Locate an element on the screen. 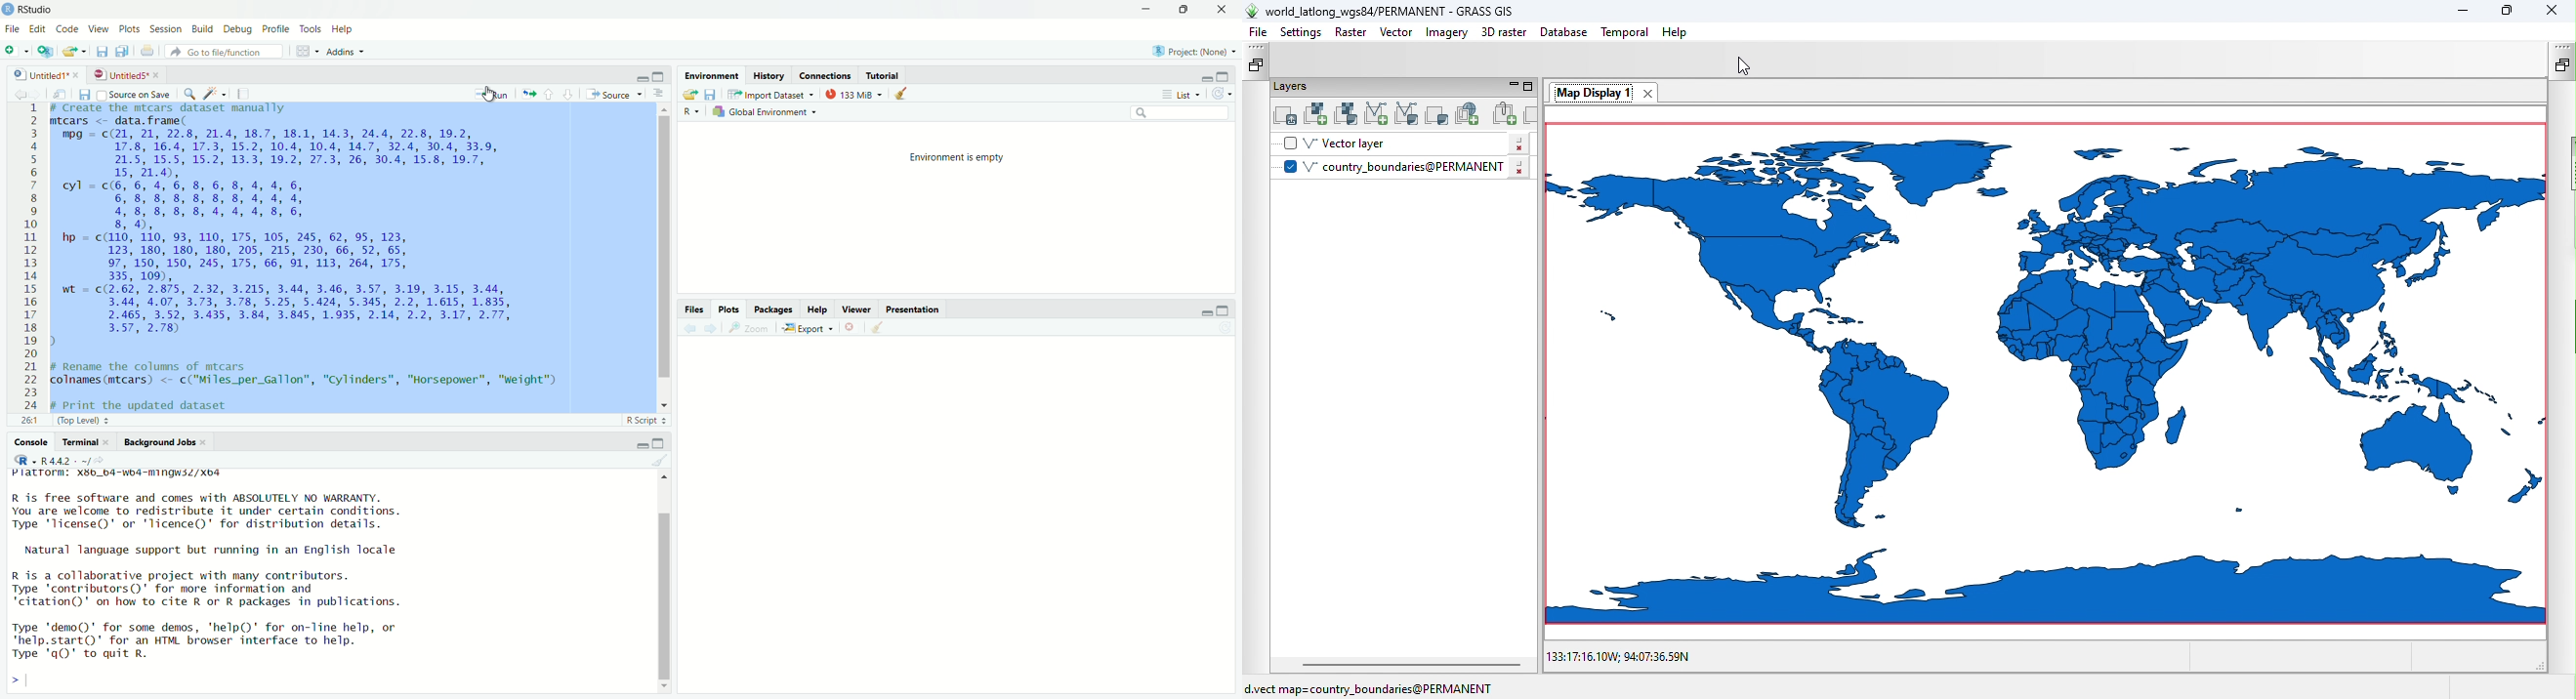  minimise is located at coordinates (1199, 313).